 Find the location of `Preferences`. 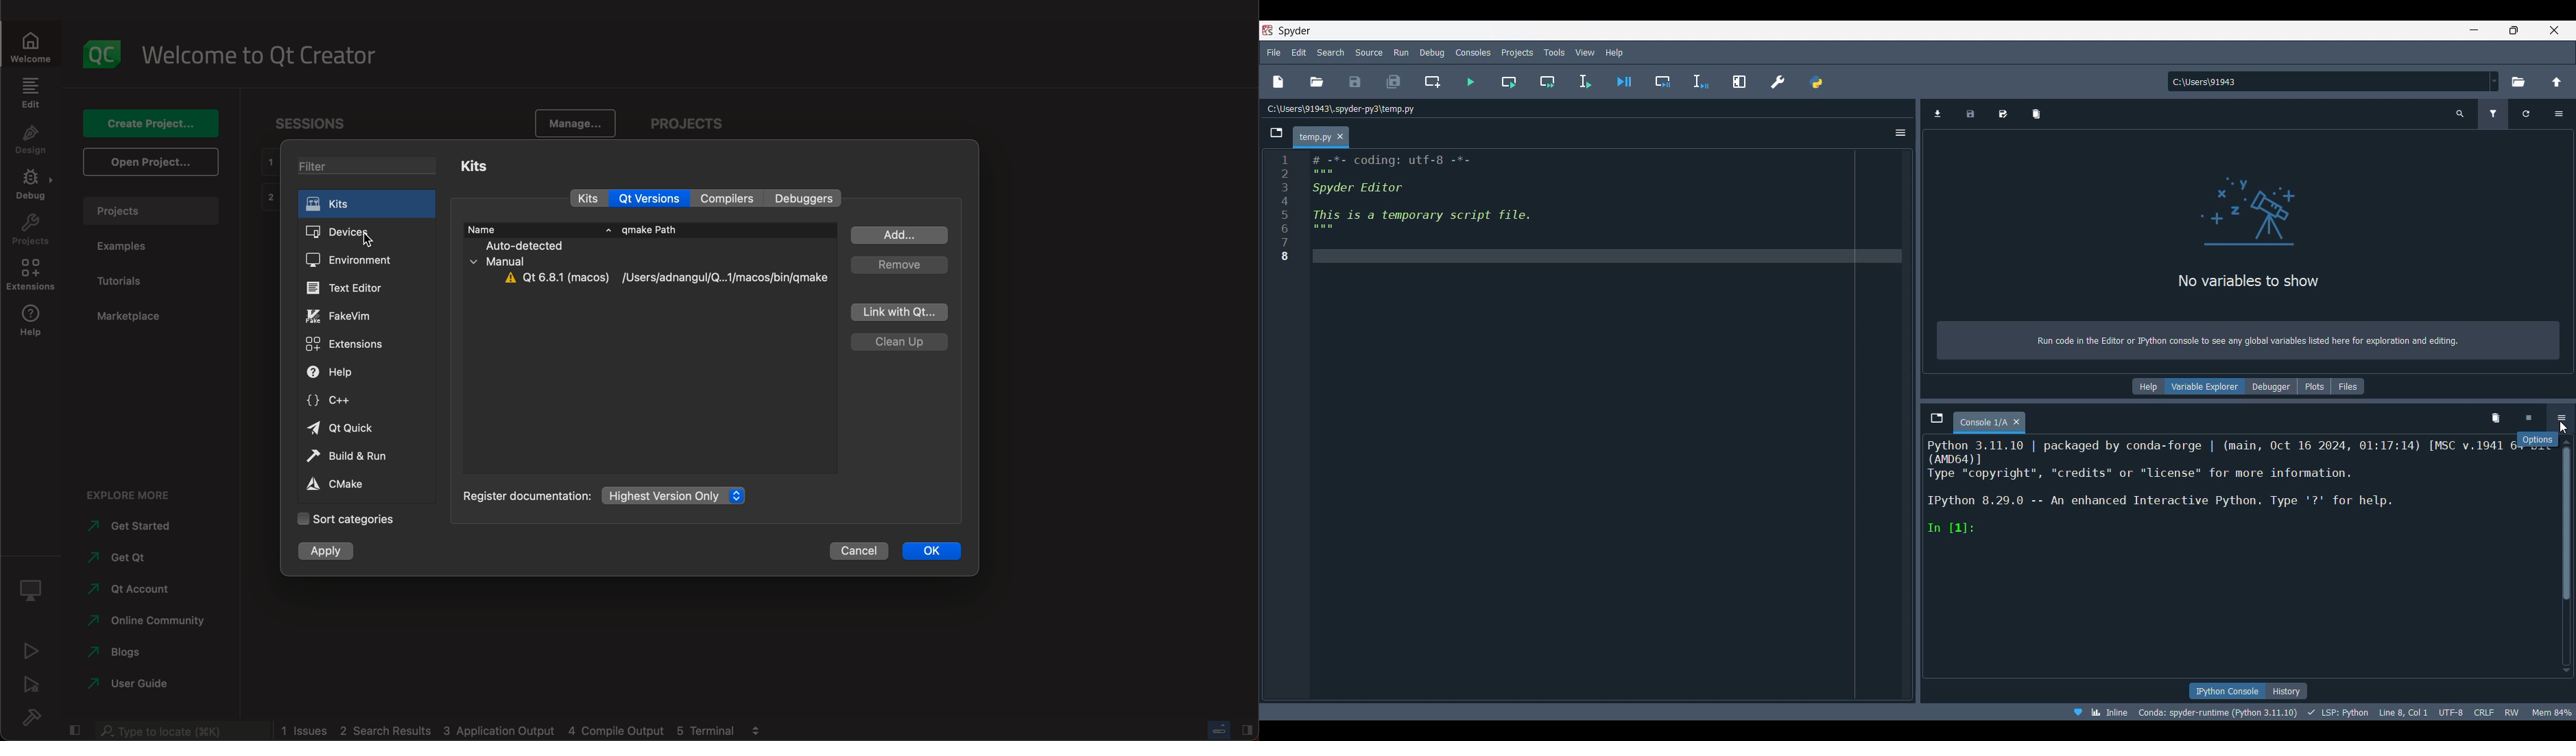

Preferences is located at coordinates (1778, 81).